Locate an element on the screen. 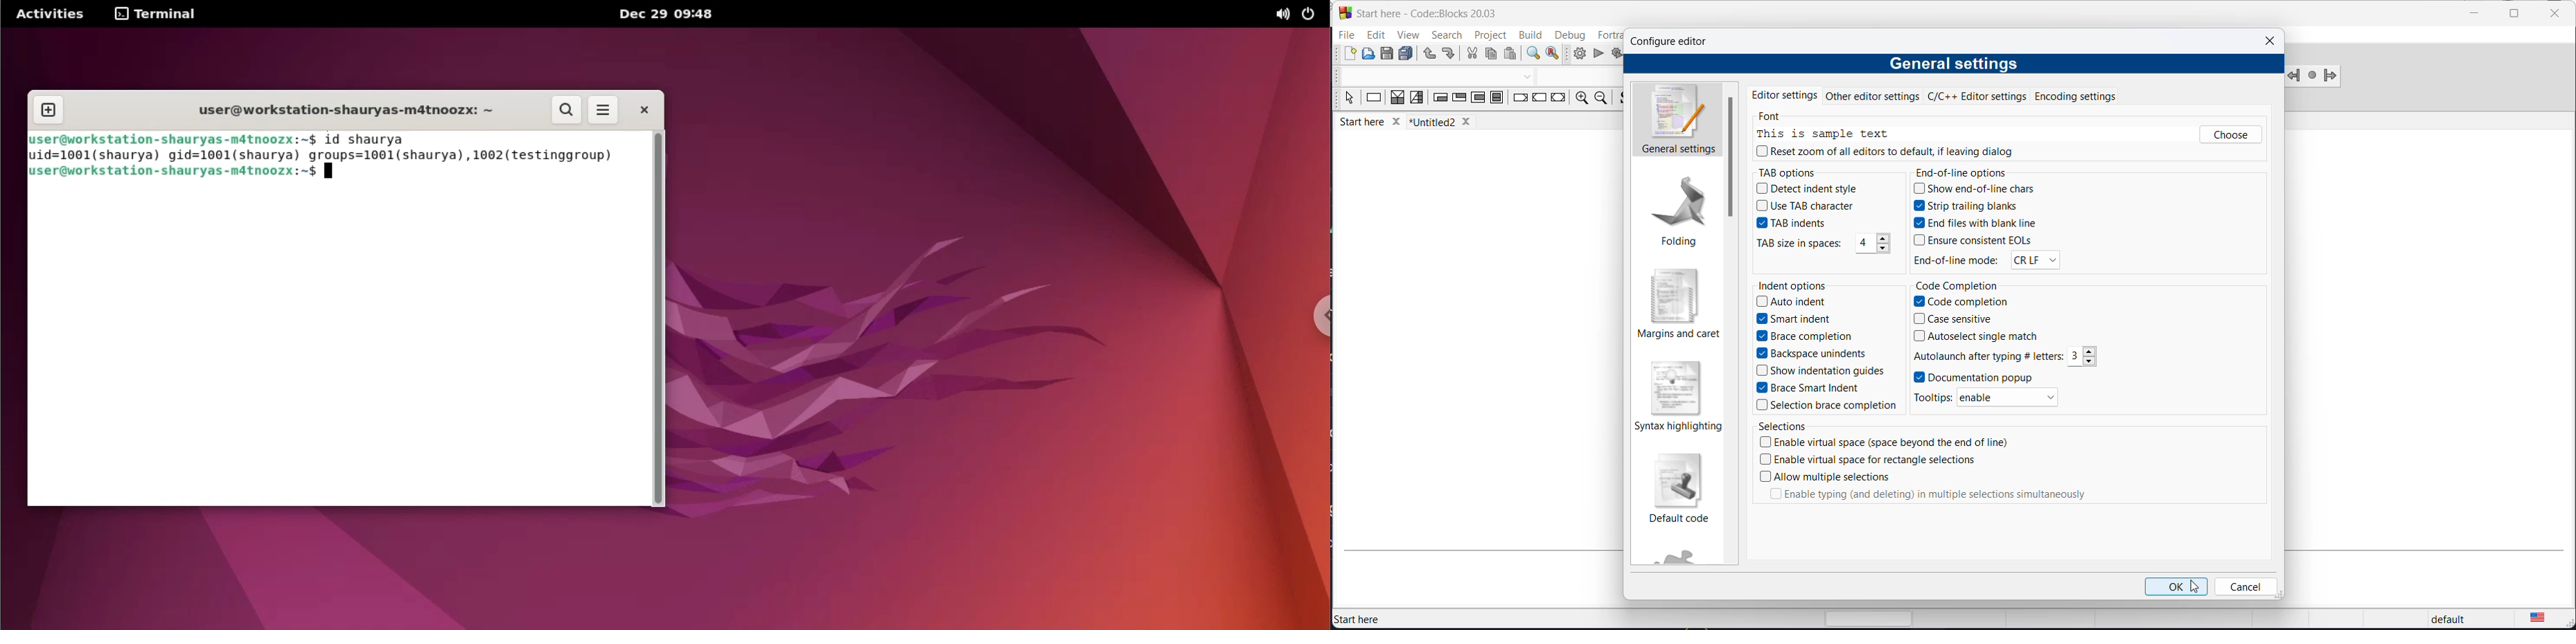  decision is located at coordinates (1398, 99).